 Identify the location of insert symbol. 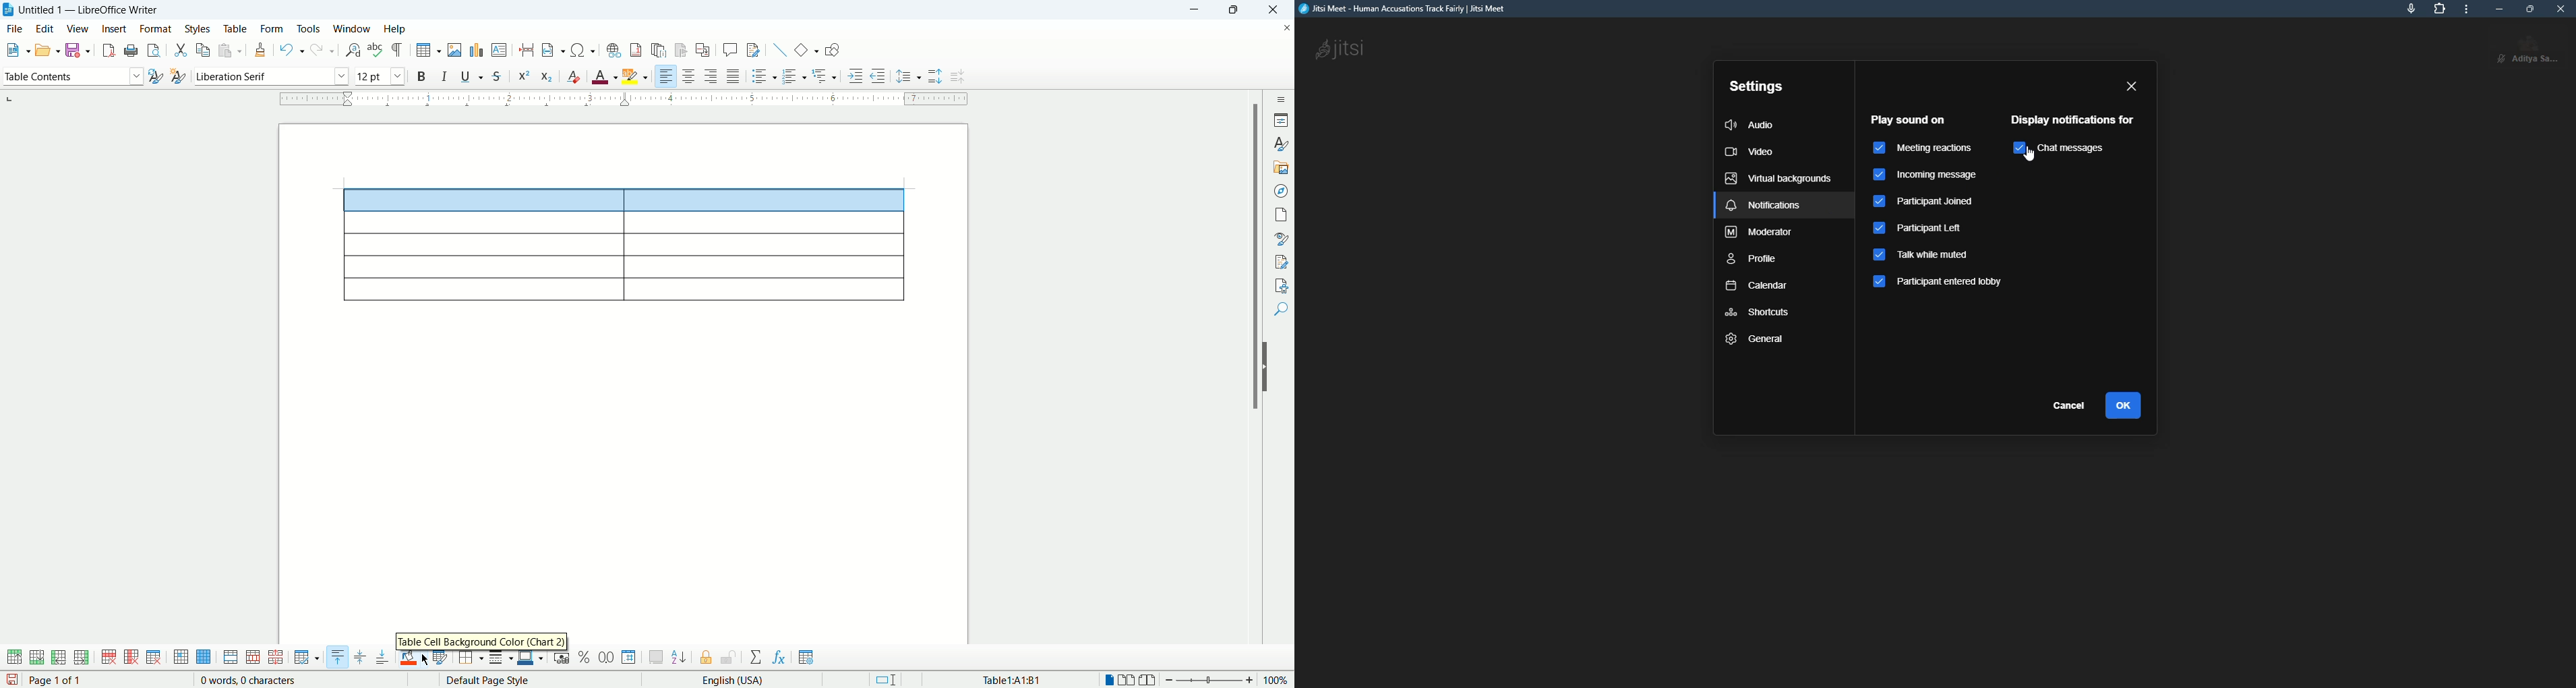
(584, 49).